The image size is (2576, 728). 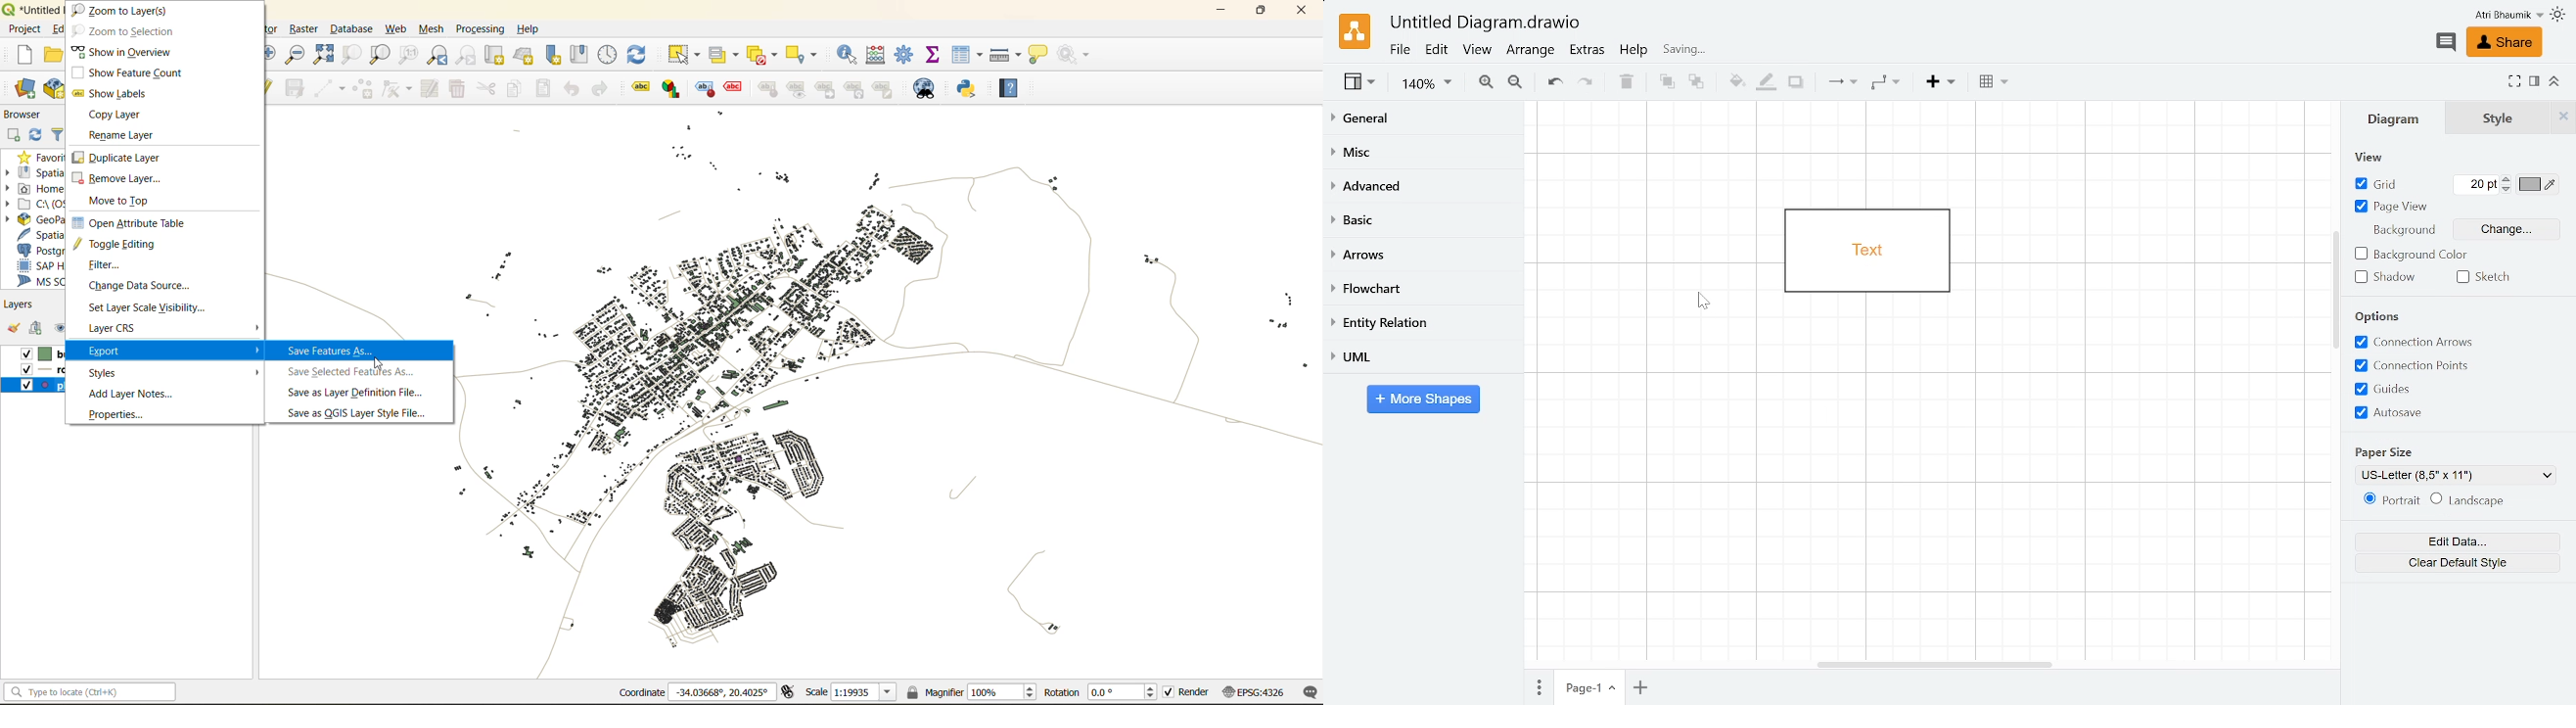 I want to click on show labels, so click(x=116, y=92).